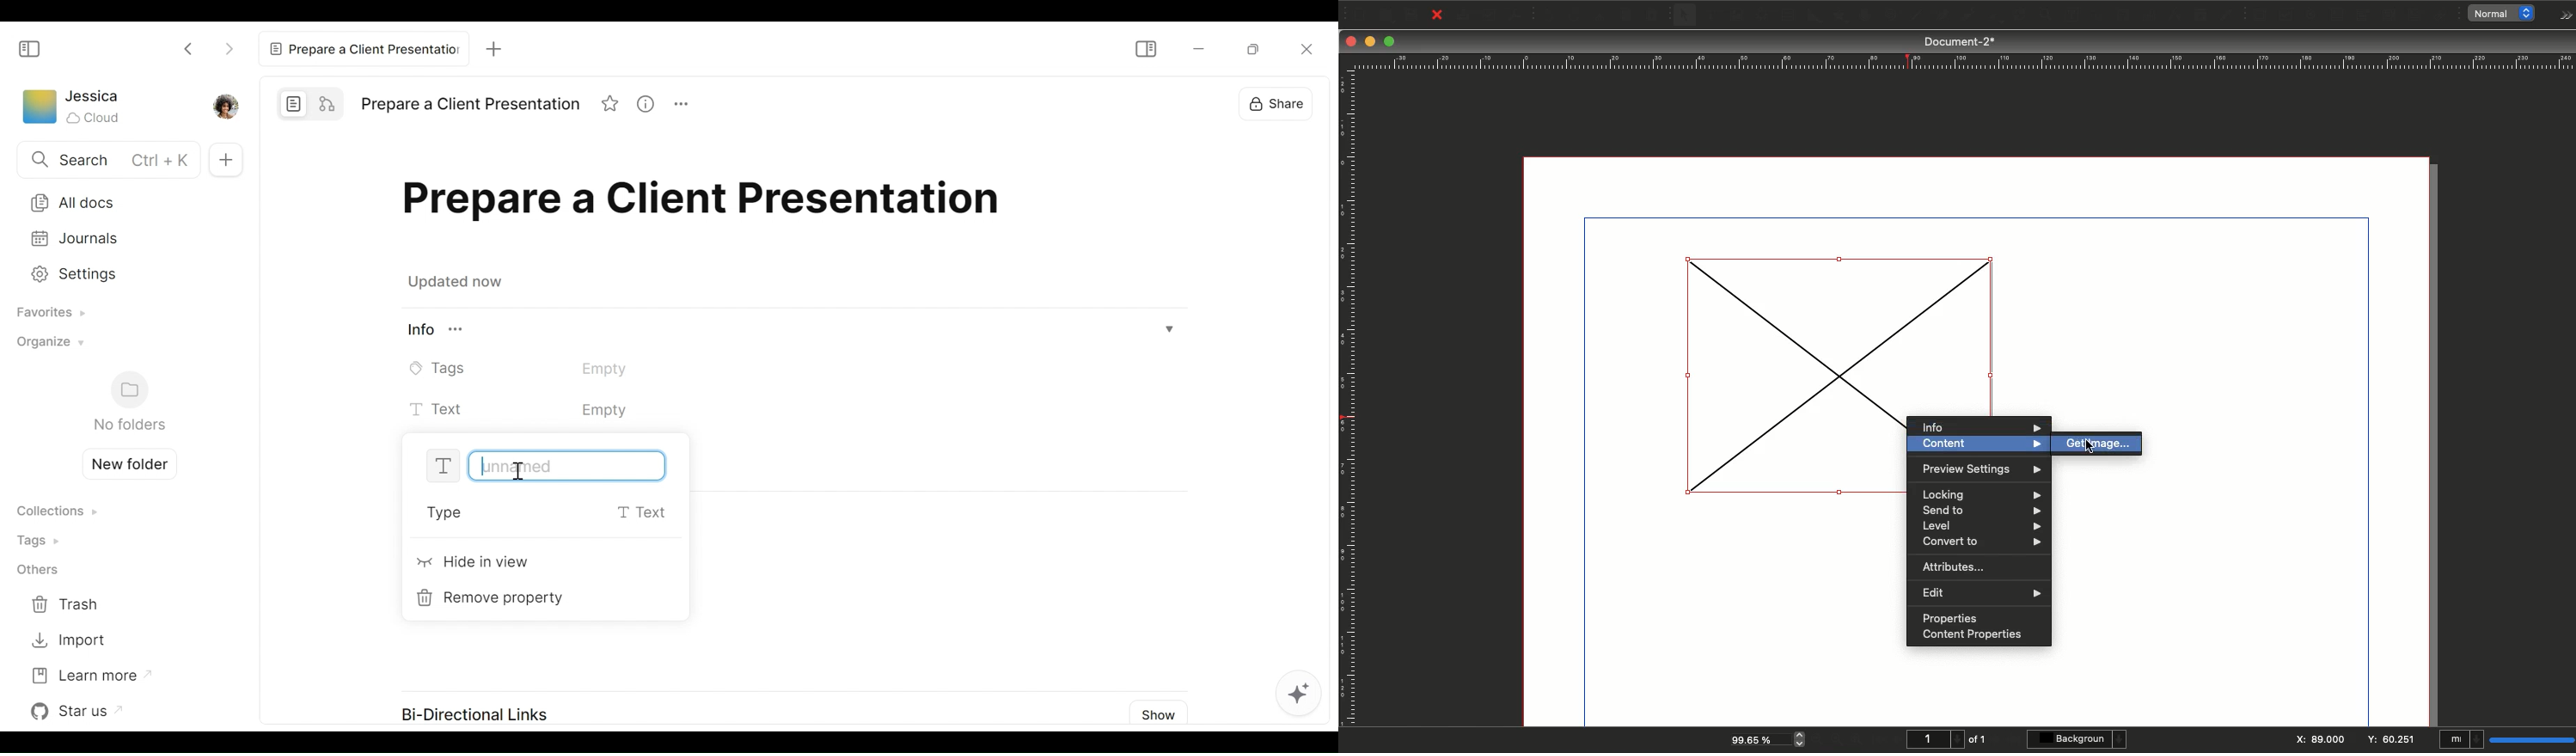 Image resolution: width=2576 pixels, height=756 pixels. What do you see at coordinates (2389, 738) in the screenshot?
I see `y: 60.251` at bounding box center [2389, 738].